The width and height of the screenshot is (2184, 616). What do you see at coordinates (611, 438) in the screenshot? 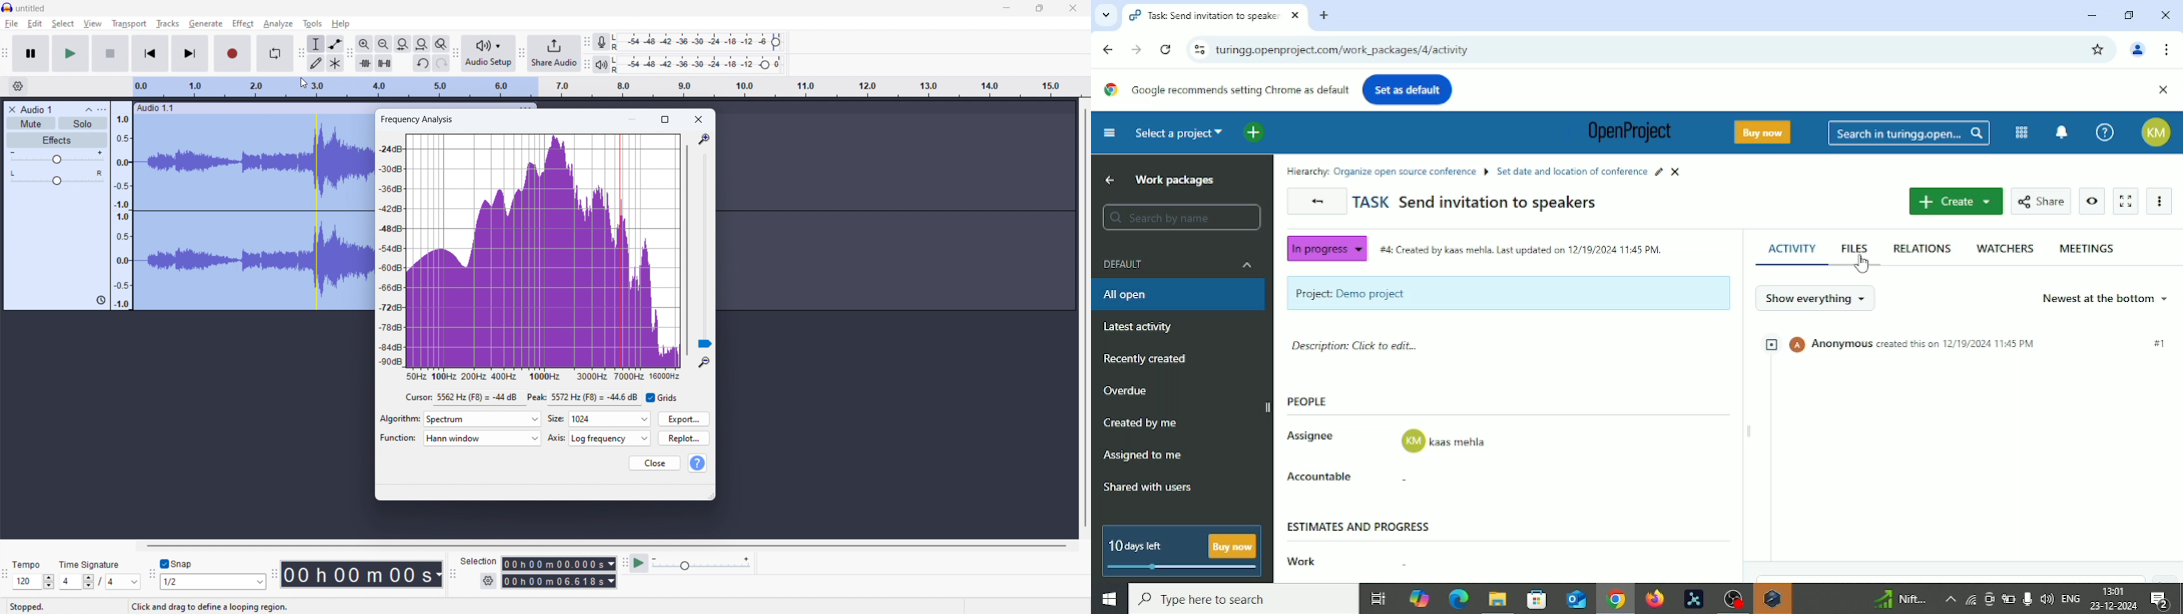
I see `set axis` at bounding box center [611, 438].